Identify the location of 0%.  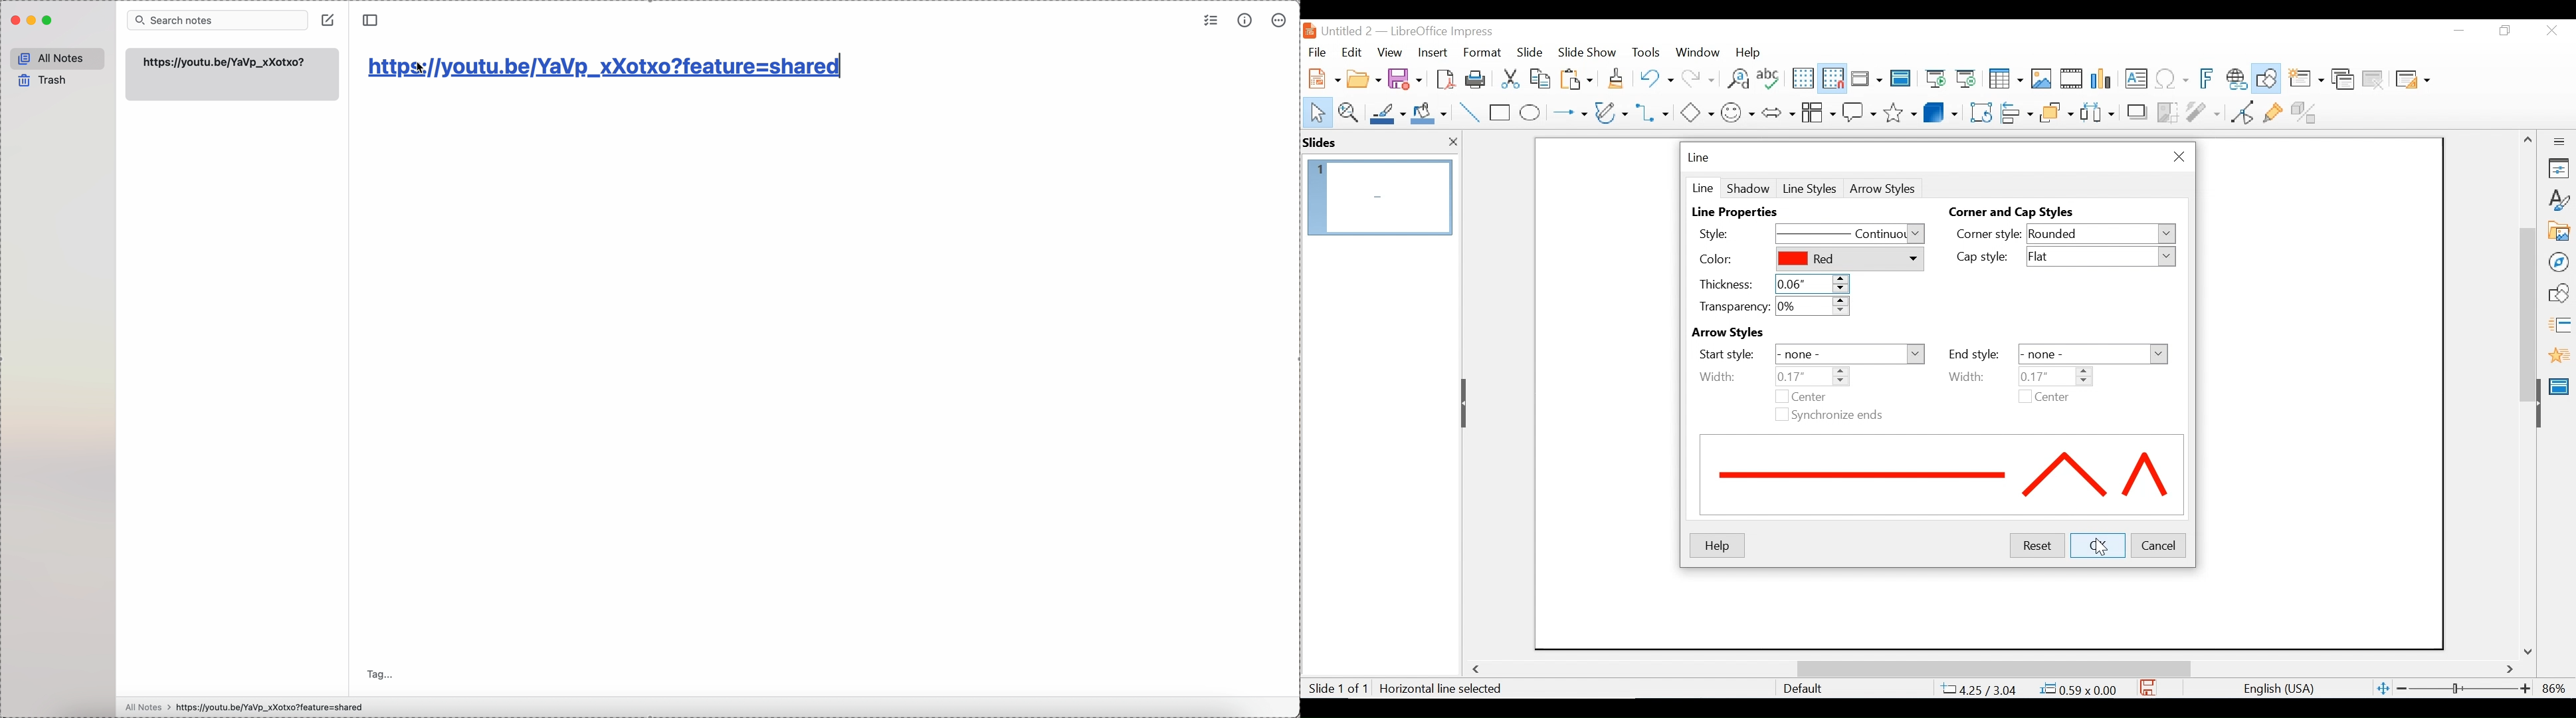
(1813, 306).